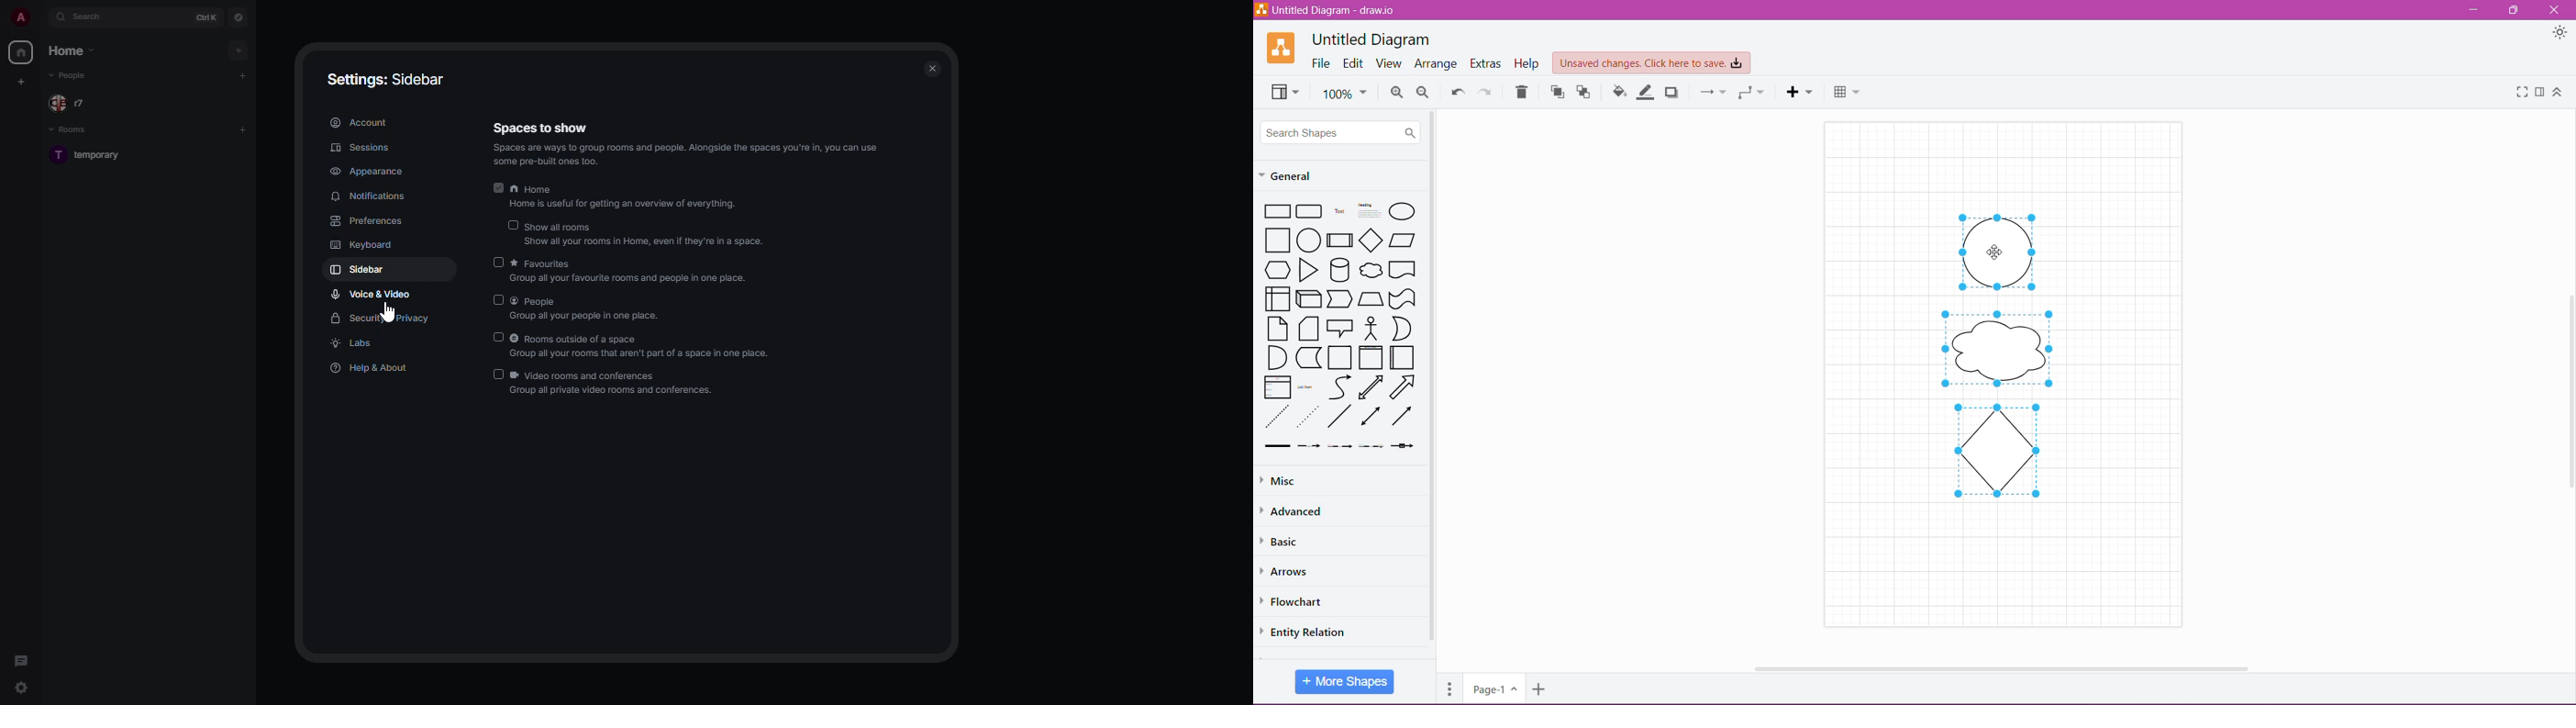 The height and width of the screenshot is (728, 2576). Describe the element at coordinates (684, 146) in the screenshot. I see `spaces to show` at that location.